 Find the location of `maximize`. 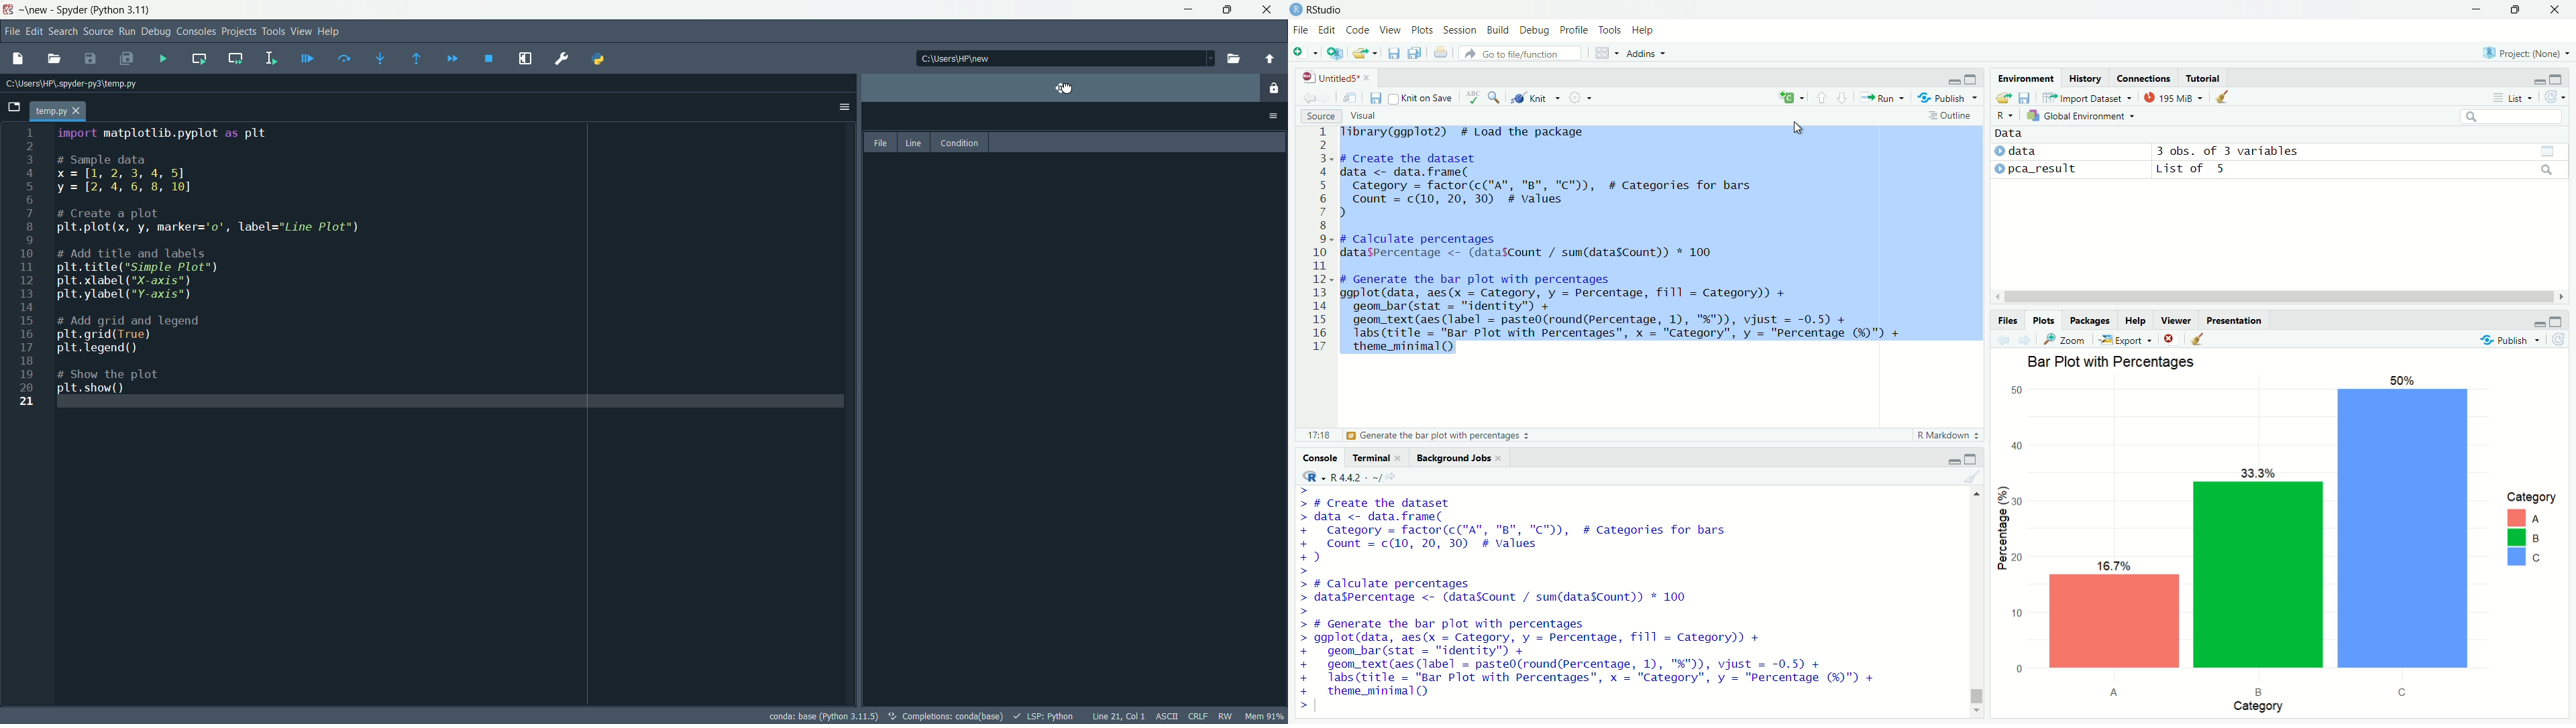

maximize is located at coordinates (1973, 78).